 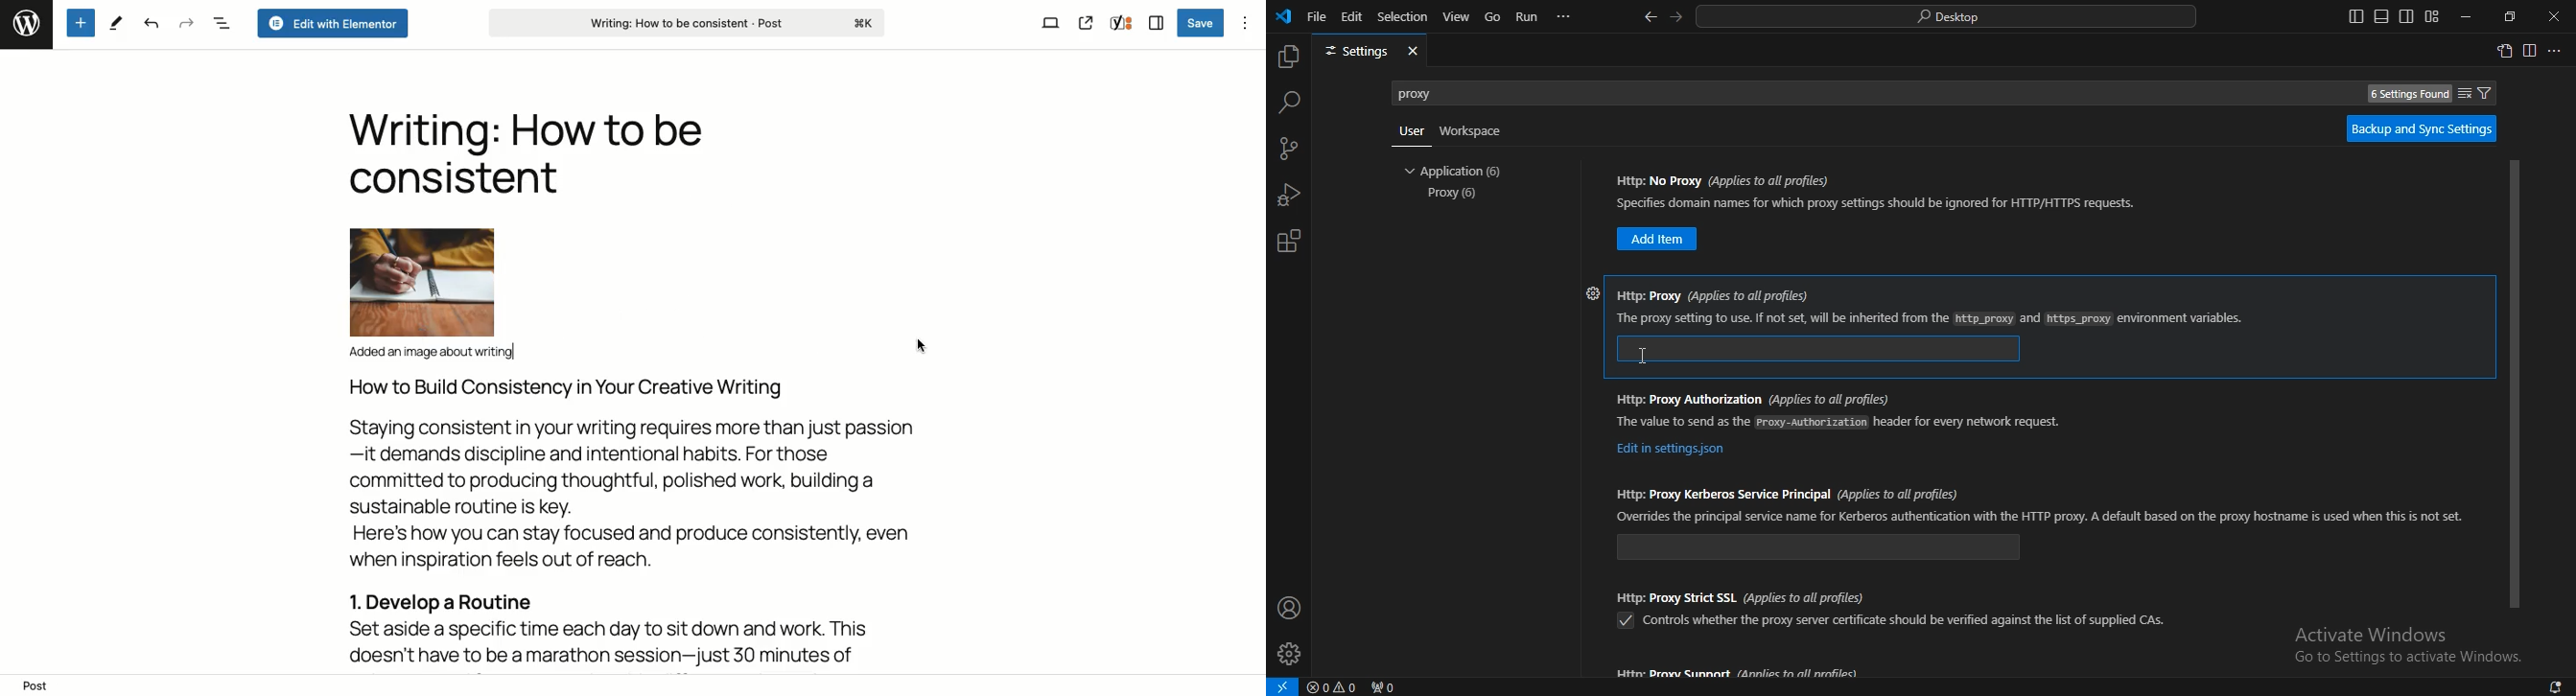 I want to click on texthttps: proxy strict SSL, so click(x=1906, y=620).